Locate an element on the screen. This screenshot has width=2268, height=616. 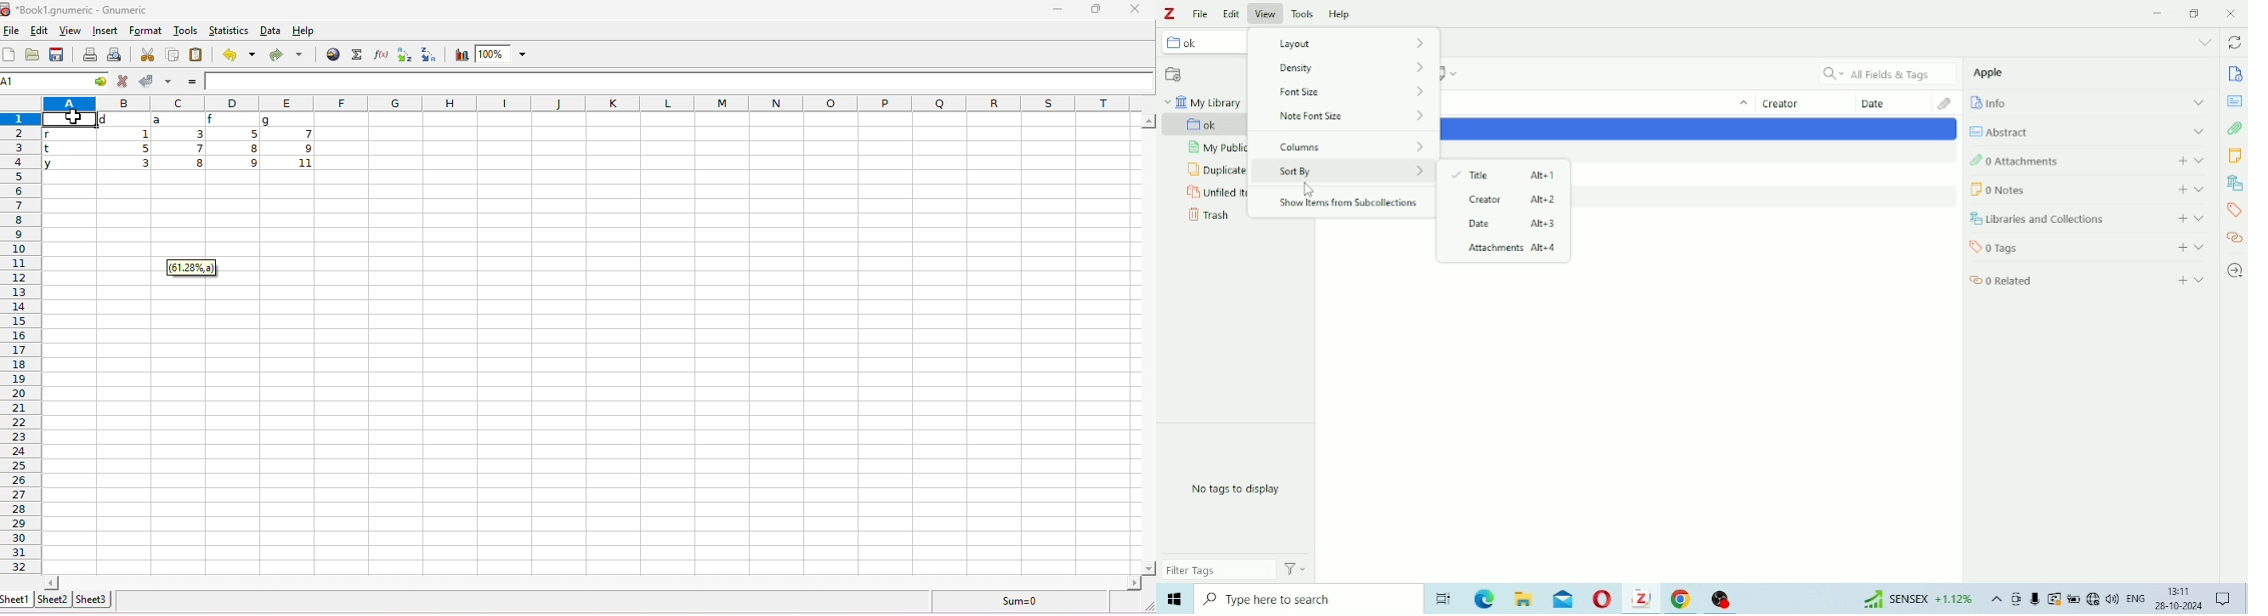
Edge browser is located at coordinates (1482, 601).